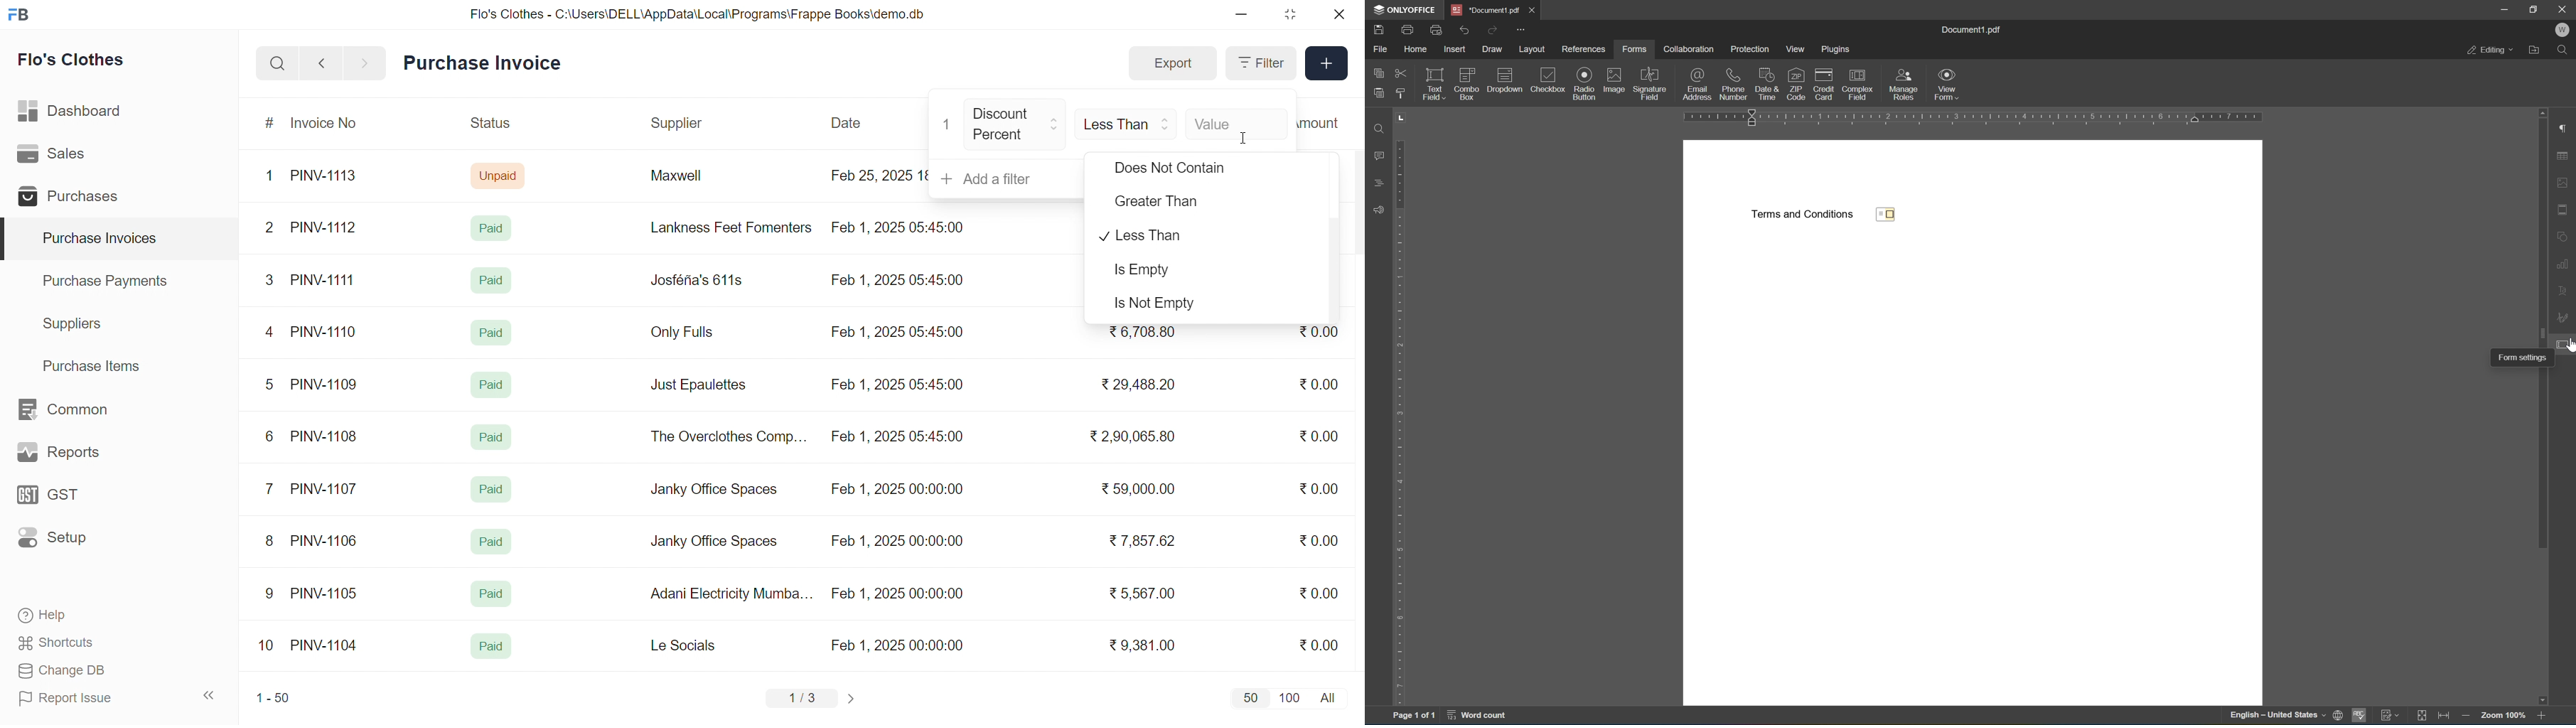 Image resolution: width=2576 pixels, height=728 pixels. What do you see at coordinates (1007, 179) in the screenshot?
I see `+ Add a filter` at bounding box center [1007, 179].